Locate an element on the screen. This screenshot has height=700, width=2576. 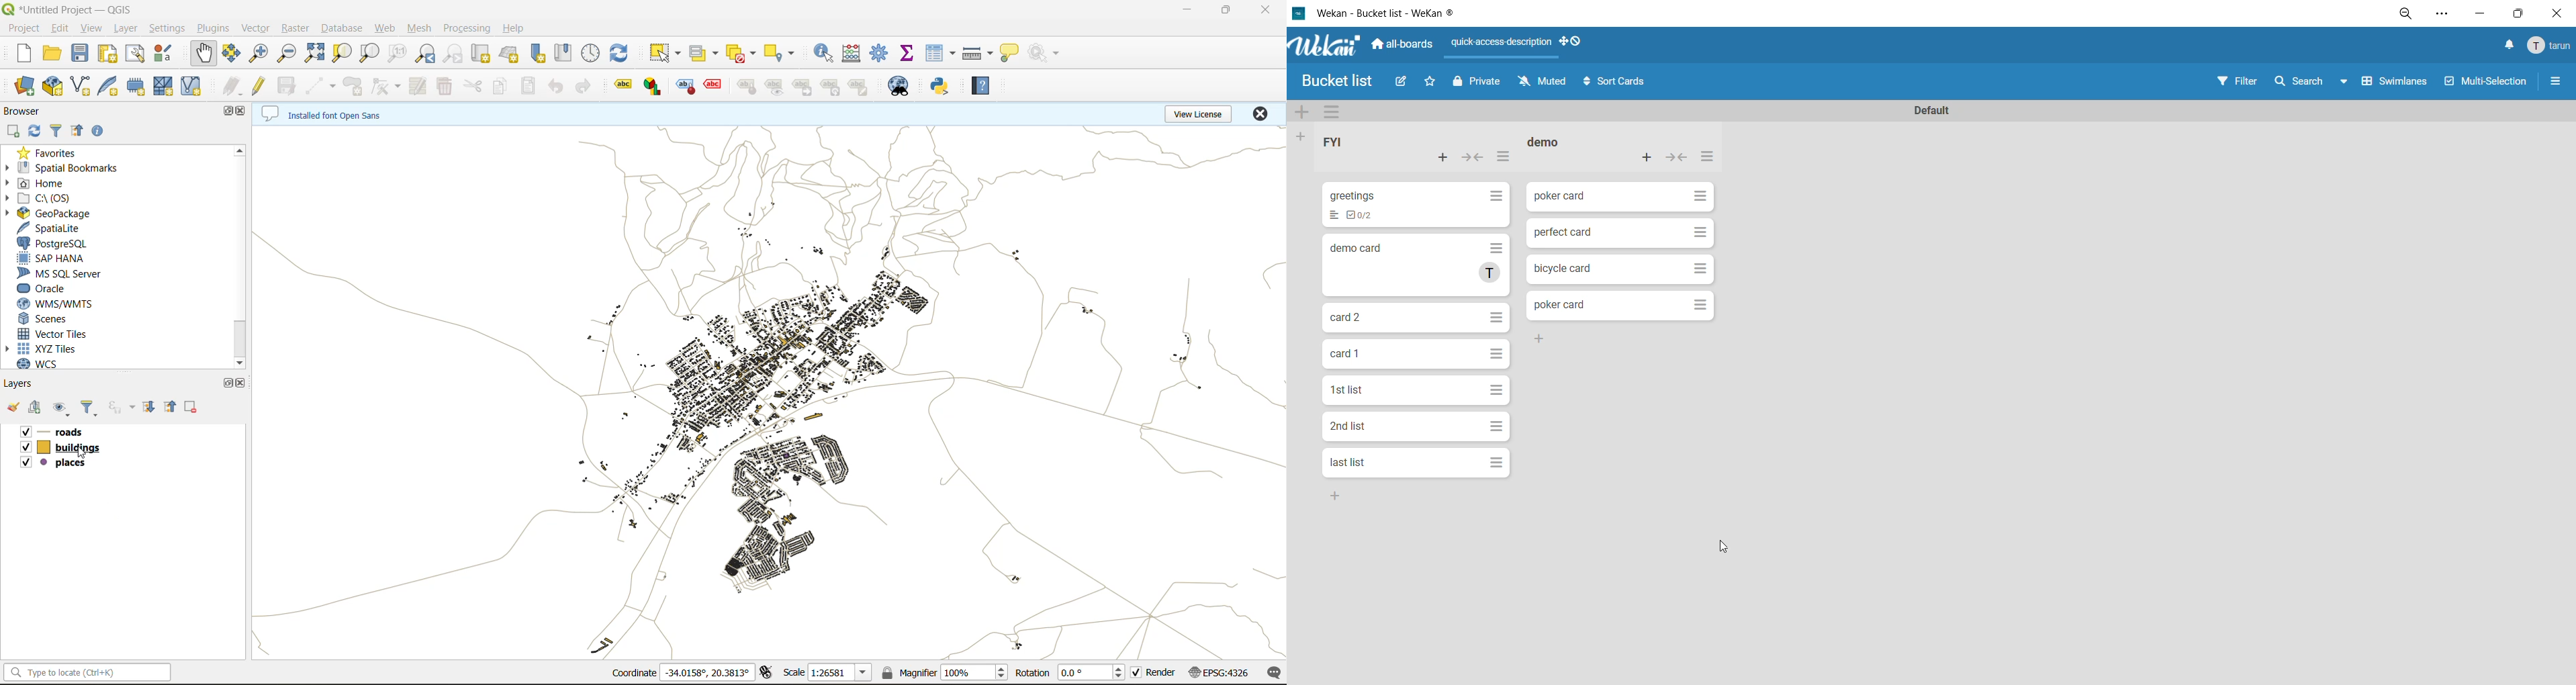
manage map is located at coordinates (64, 409).